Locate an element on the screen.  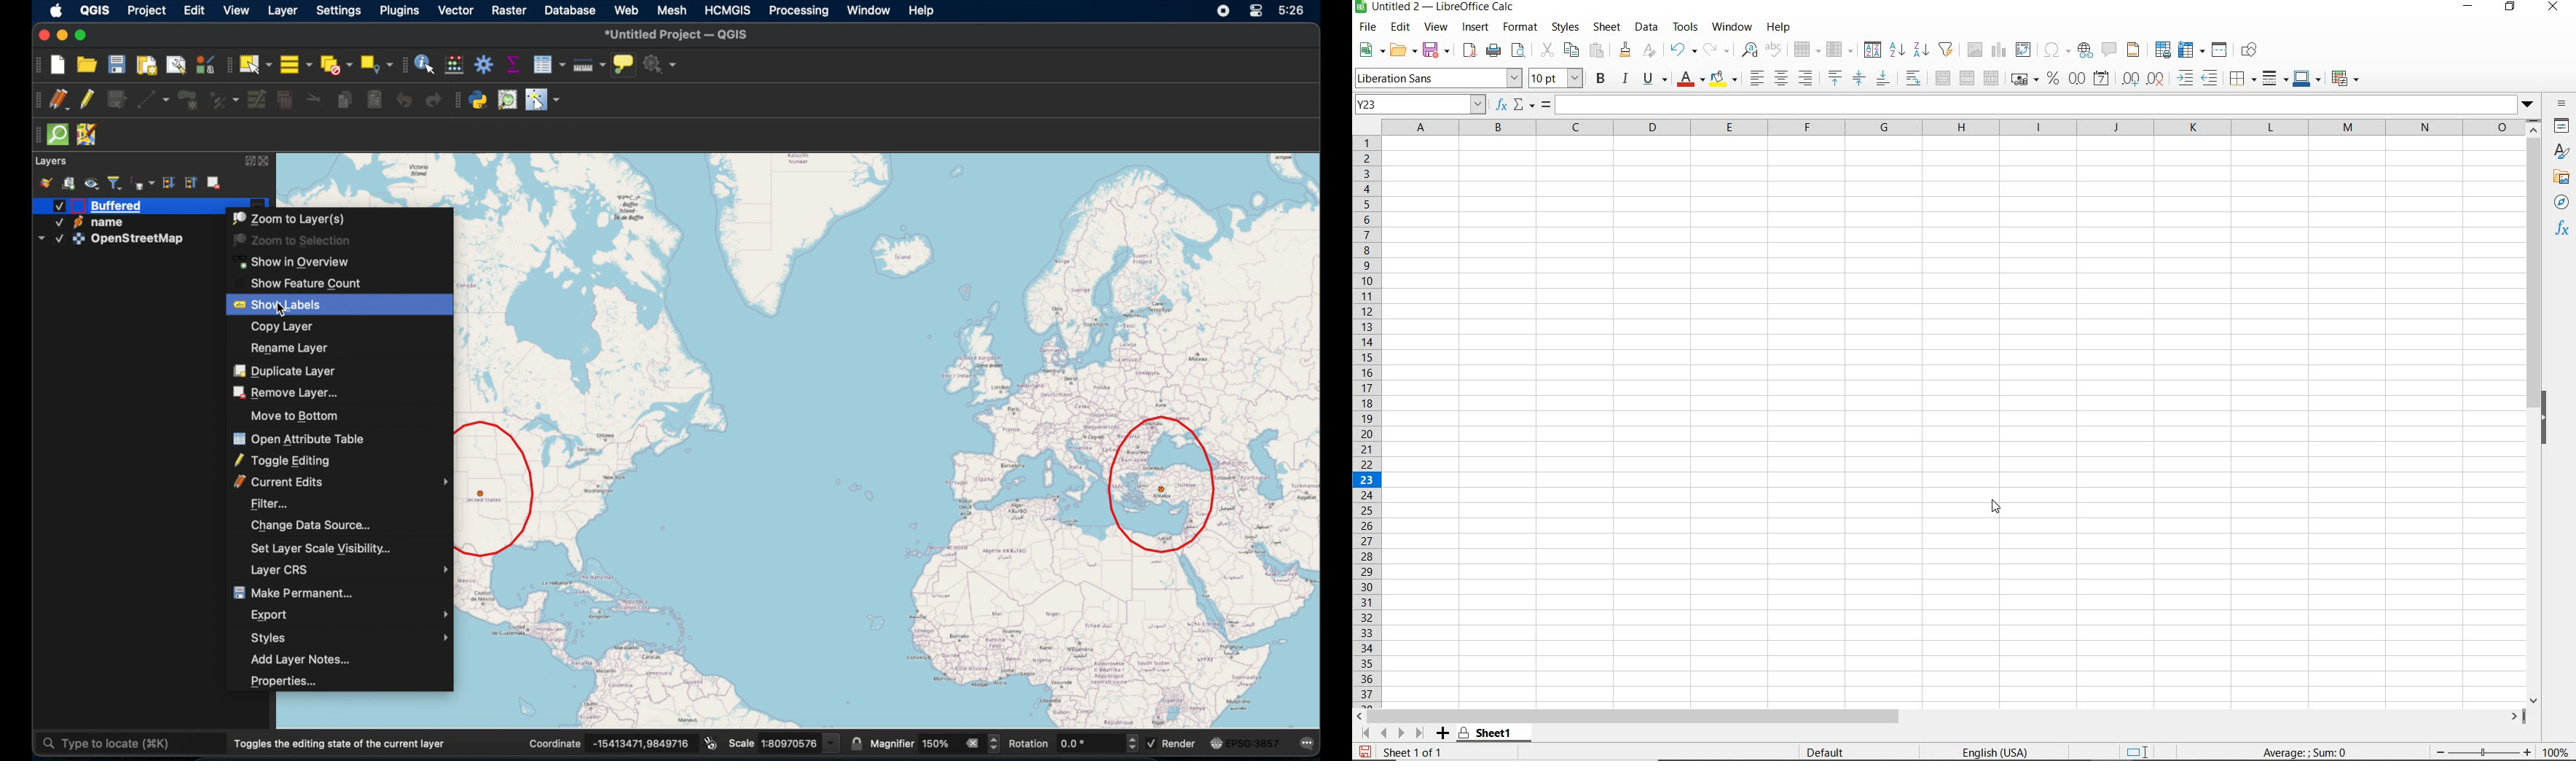
CUT is located at coordinates (1546, 49).